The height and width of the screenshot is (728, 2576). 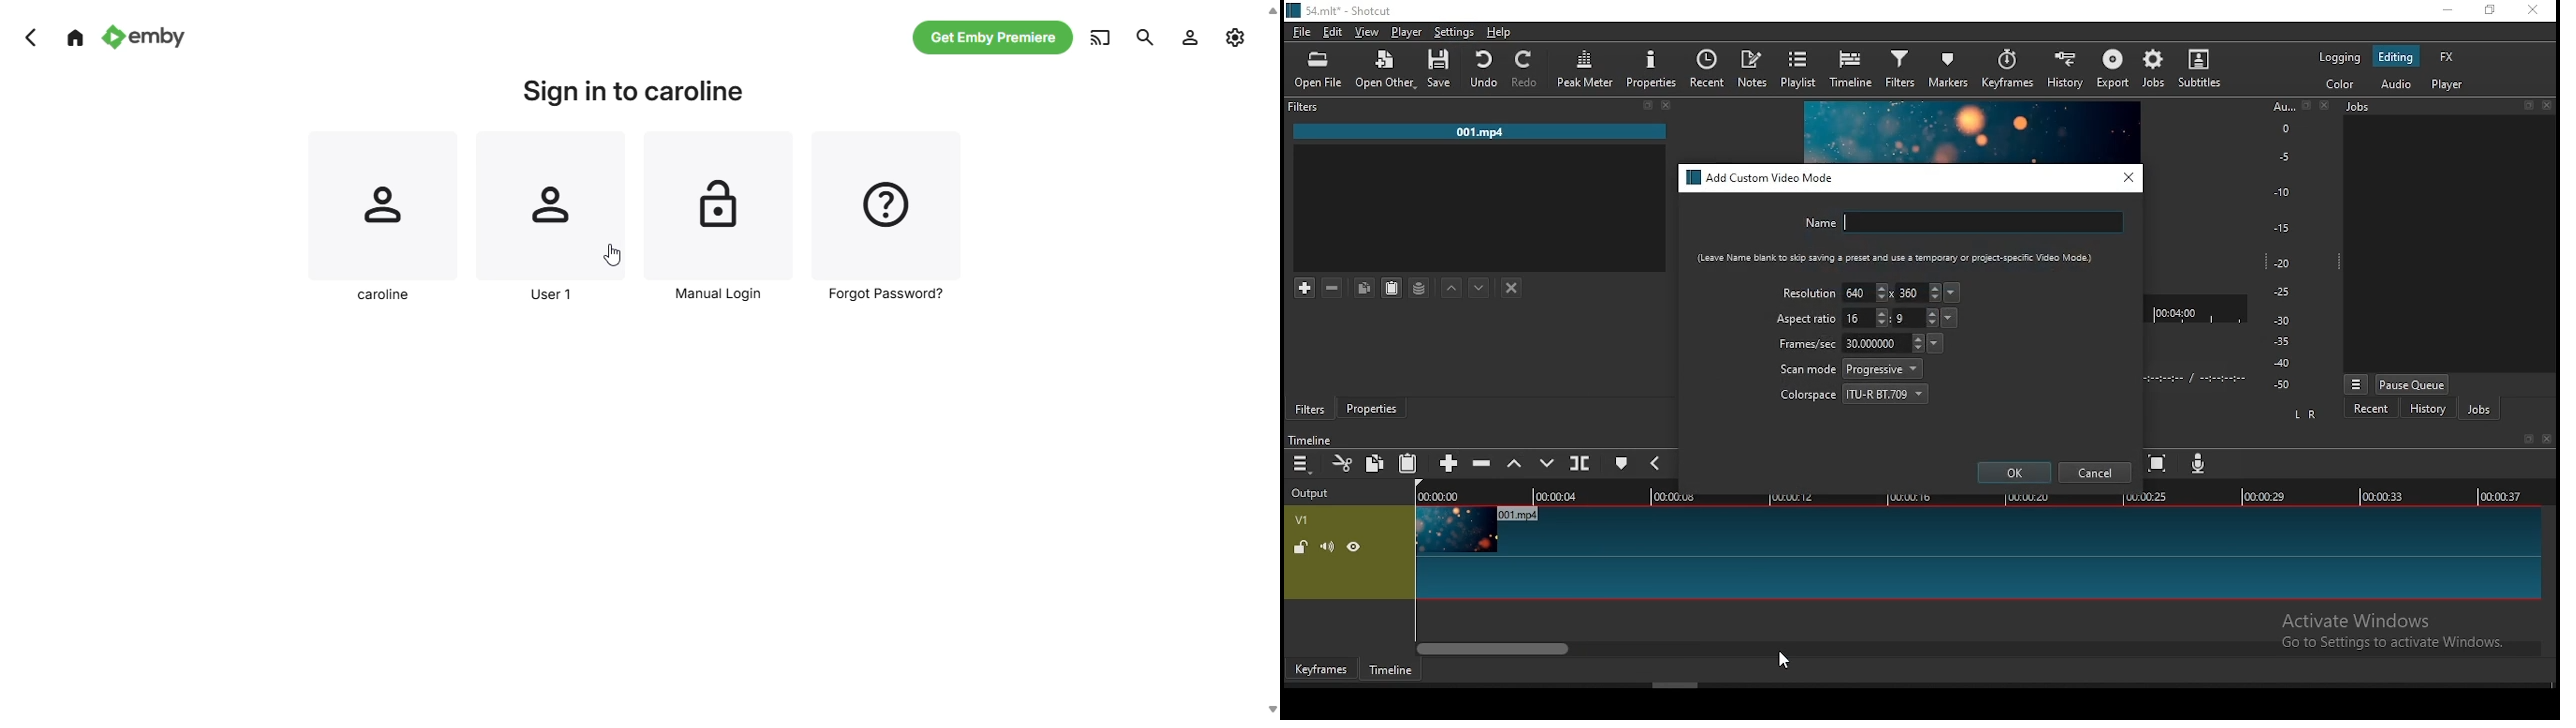 What do you see at coordinates (2095, 473) in the screenshot?
I see `cancel` at bounding box center [2095, 473].